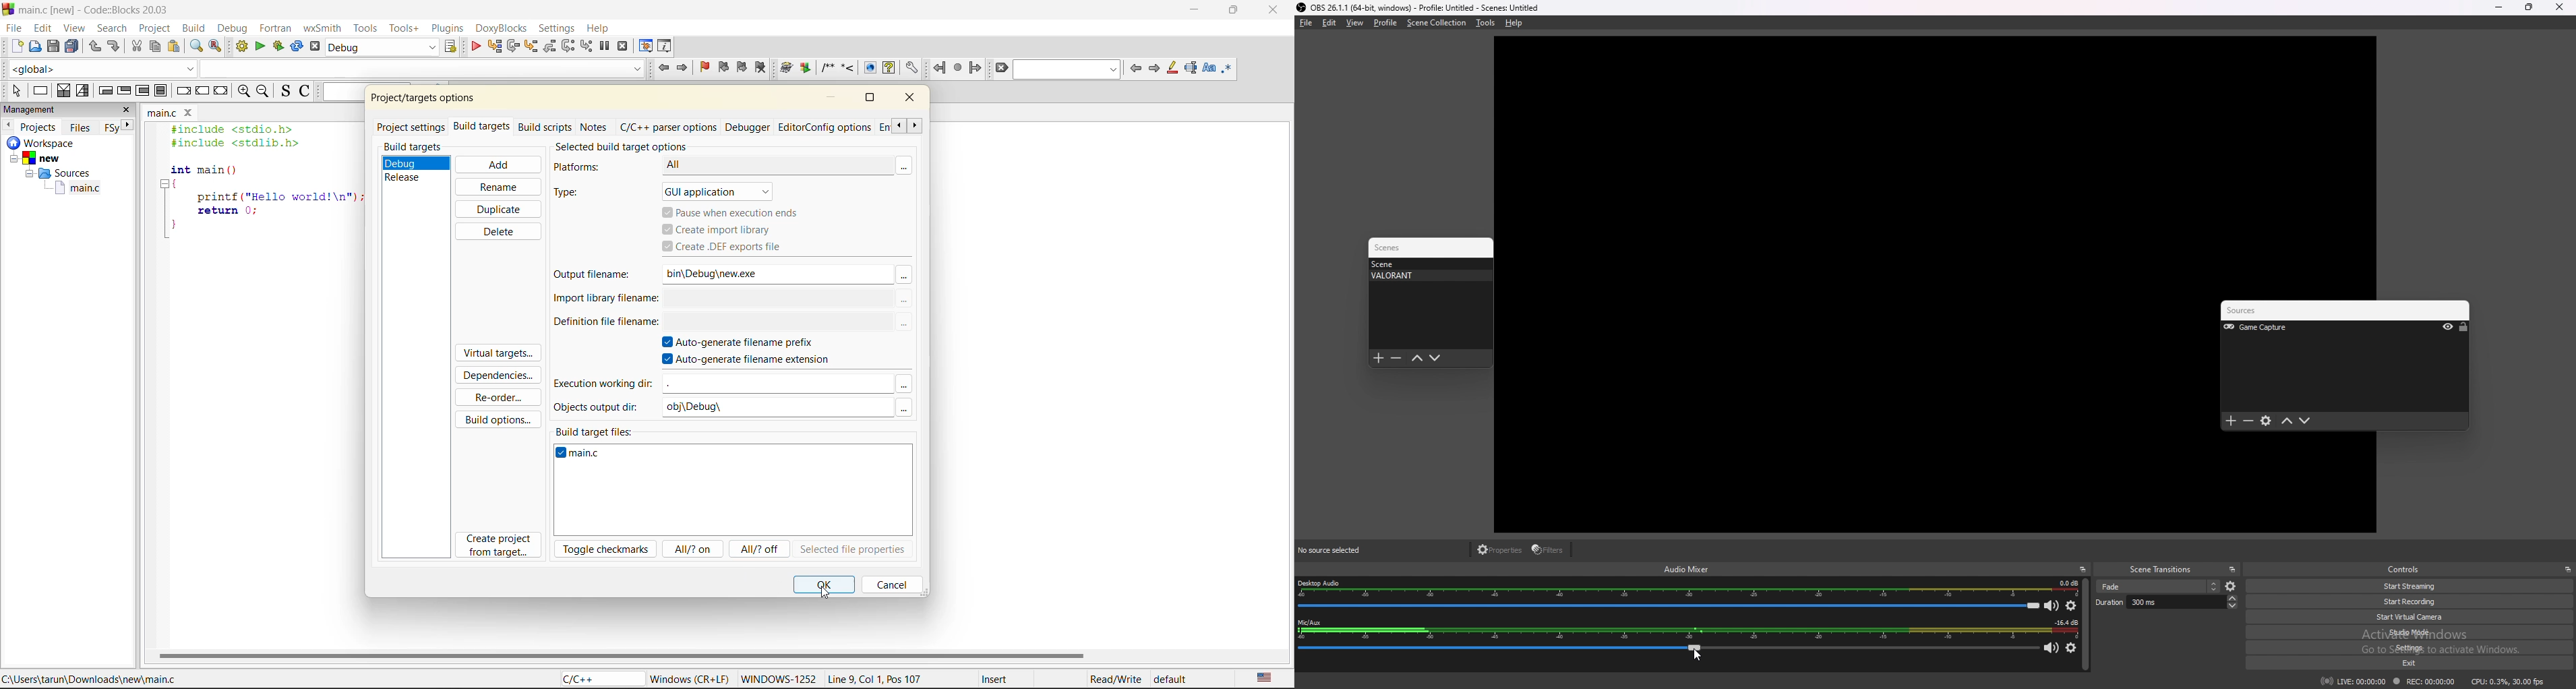 The height and width of the screenshot is (700, 2576). I want to click on use regex, so click(1229, 69).